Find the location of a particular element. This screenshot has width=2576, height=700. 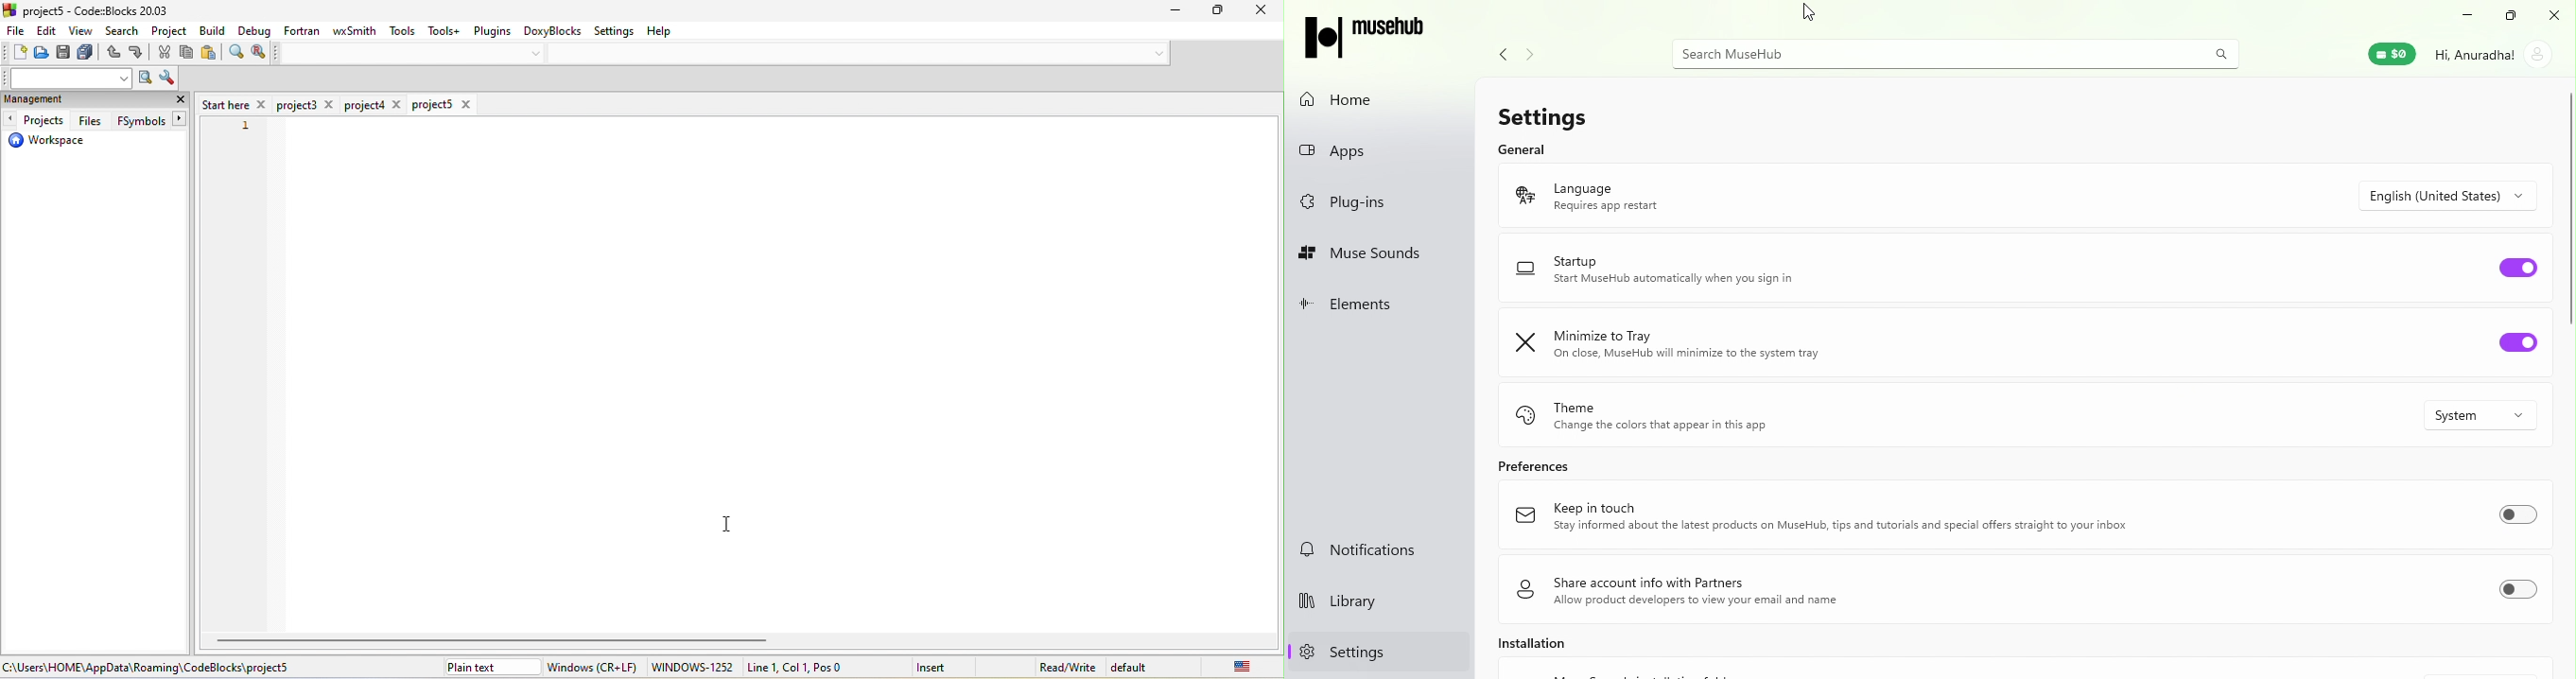

1 is located at coordinates (240, 126).